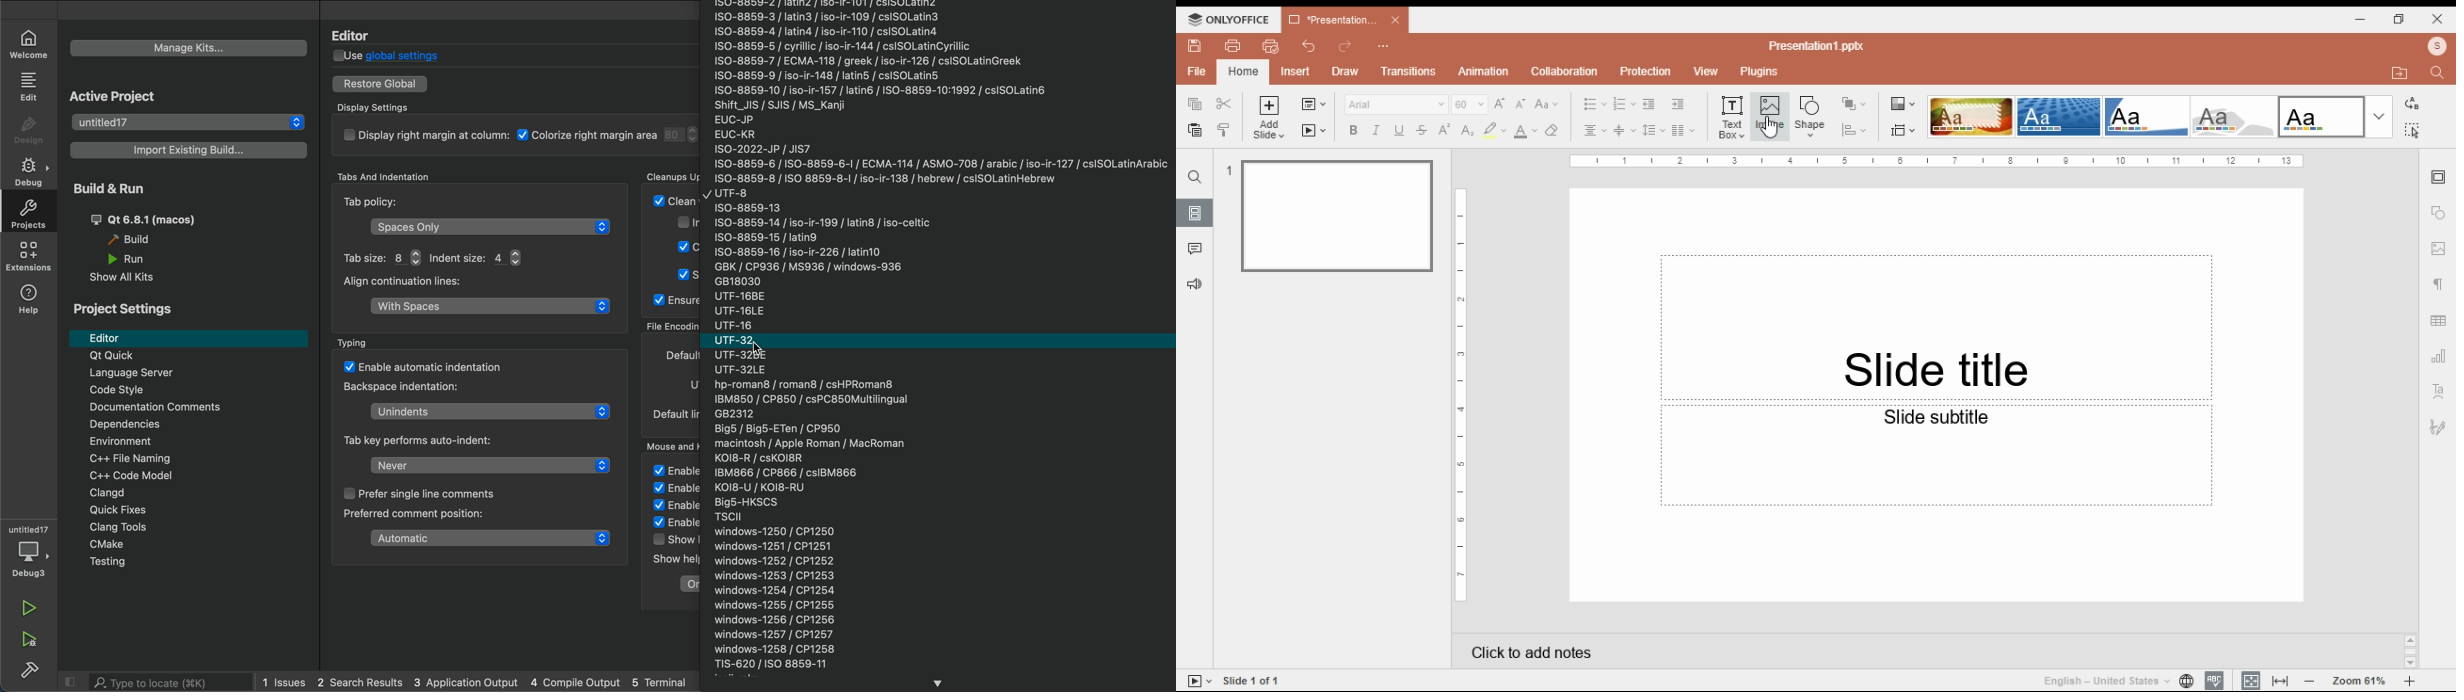 This screenshot has height=700, width=2464. Describe the element at coordinates (375, 204) in the screenshot. I see `Tab Policy` at that location.